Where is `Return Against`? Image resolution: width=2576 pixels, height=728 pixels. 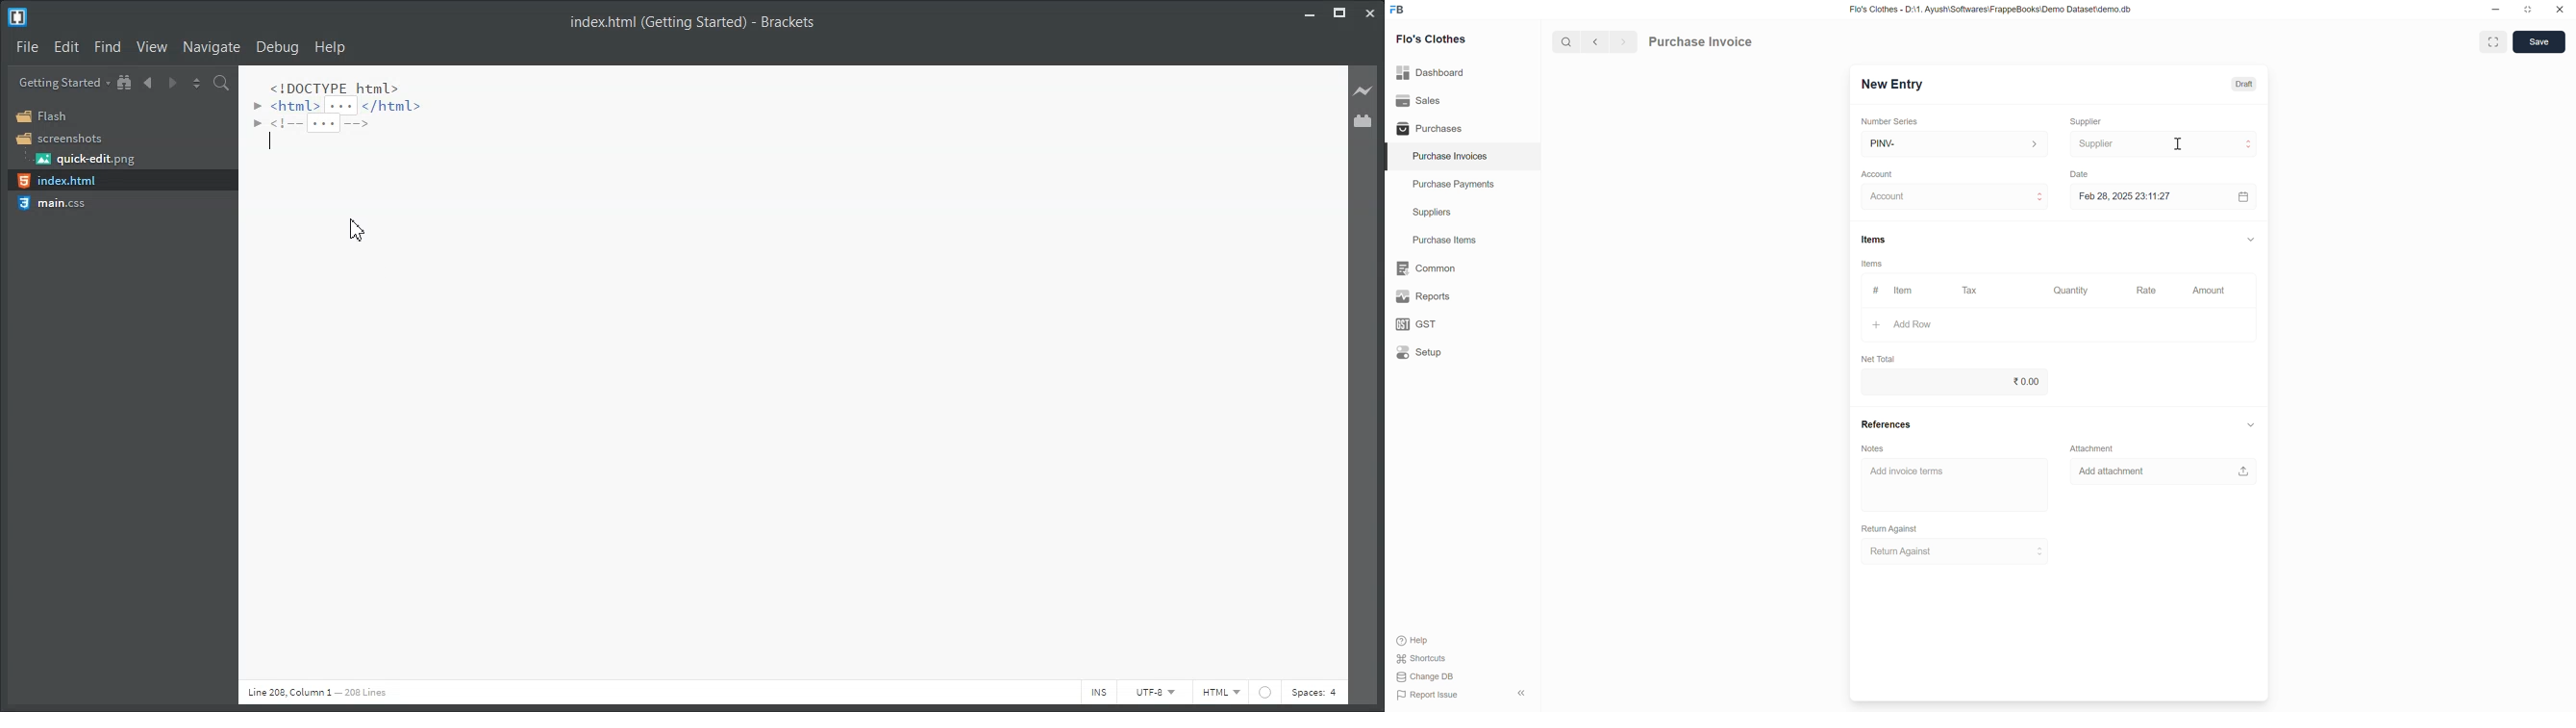 Return Against is located at coordinates (1891, 529).